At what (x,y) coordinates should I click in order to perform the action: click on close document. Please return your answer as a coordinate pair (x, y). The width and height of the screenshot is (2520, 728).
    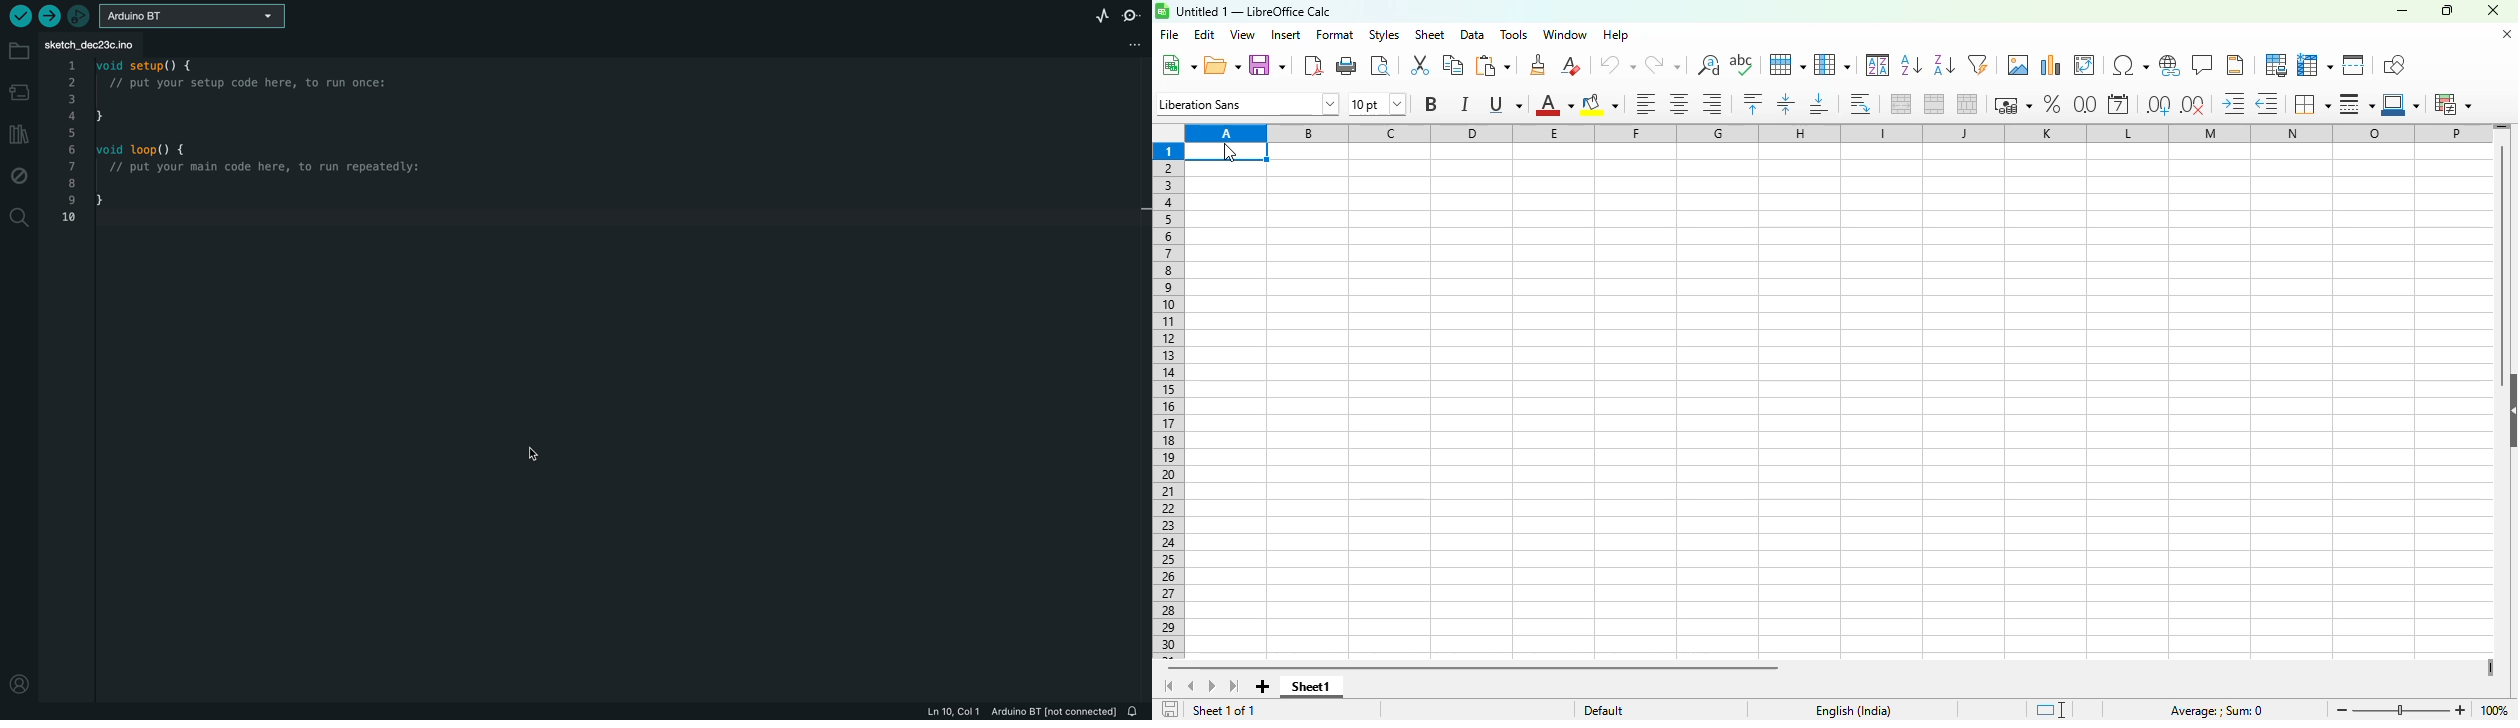
    Looking at the image, I should click on (2507, 34).